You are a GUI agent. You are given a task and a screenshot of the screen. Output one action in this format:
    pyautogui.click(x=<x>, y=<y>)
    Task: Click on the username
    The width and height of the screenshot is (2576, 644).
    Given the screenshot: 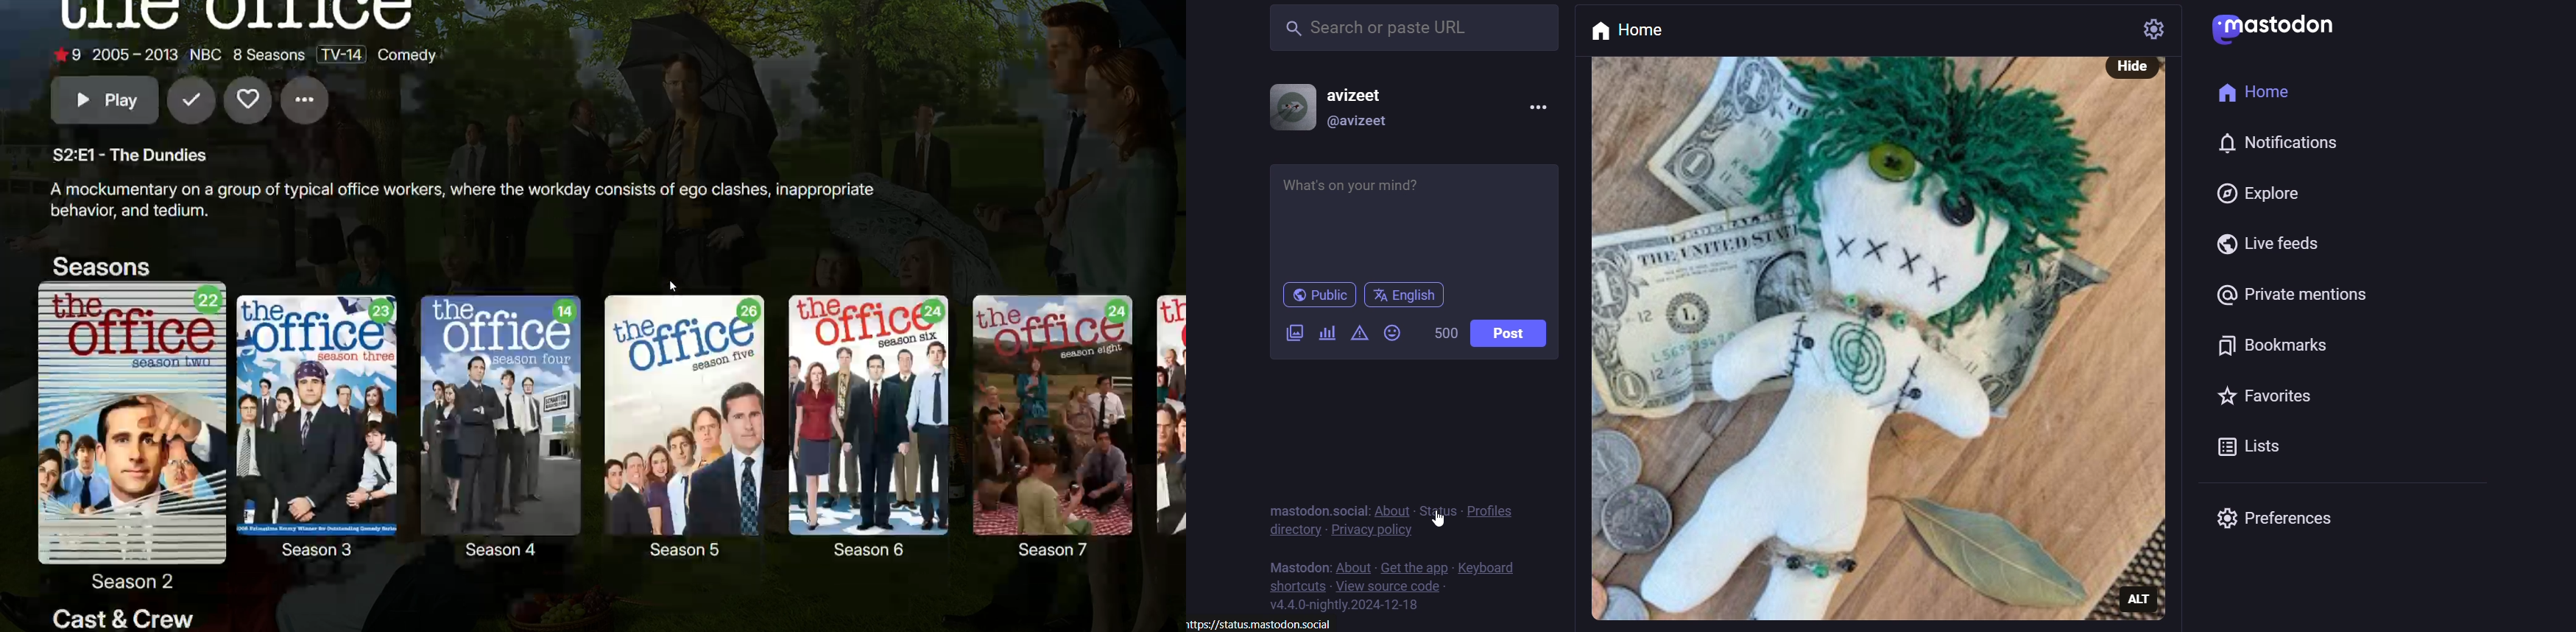 What is the action you would take?
    pyautogui.click(x=1369, y=95)
    